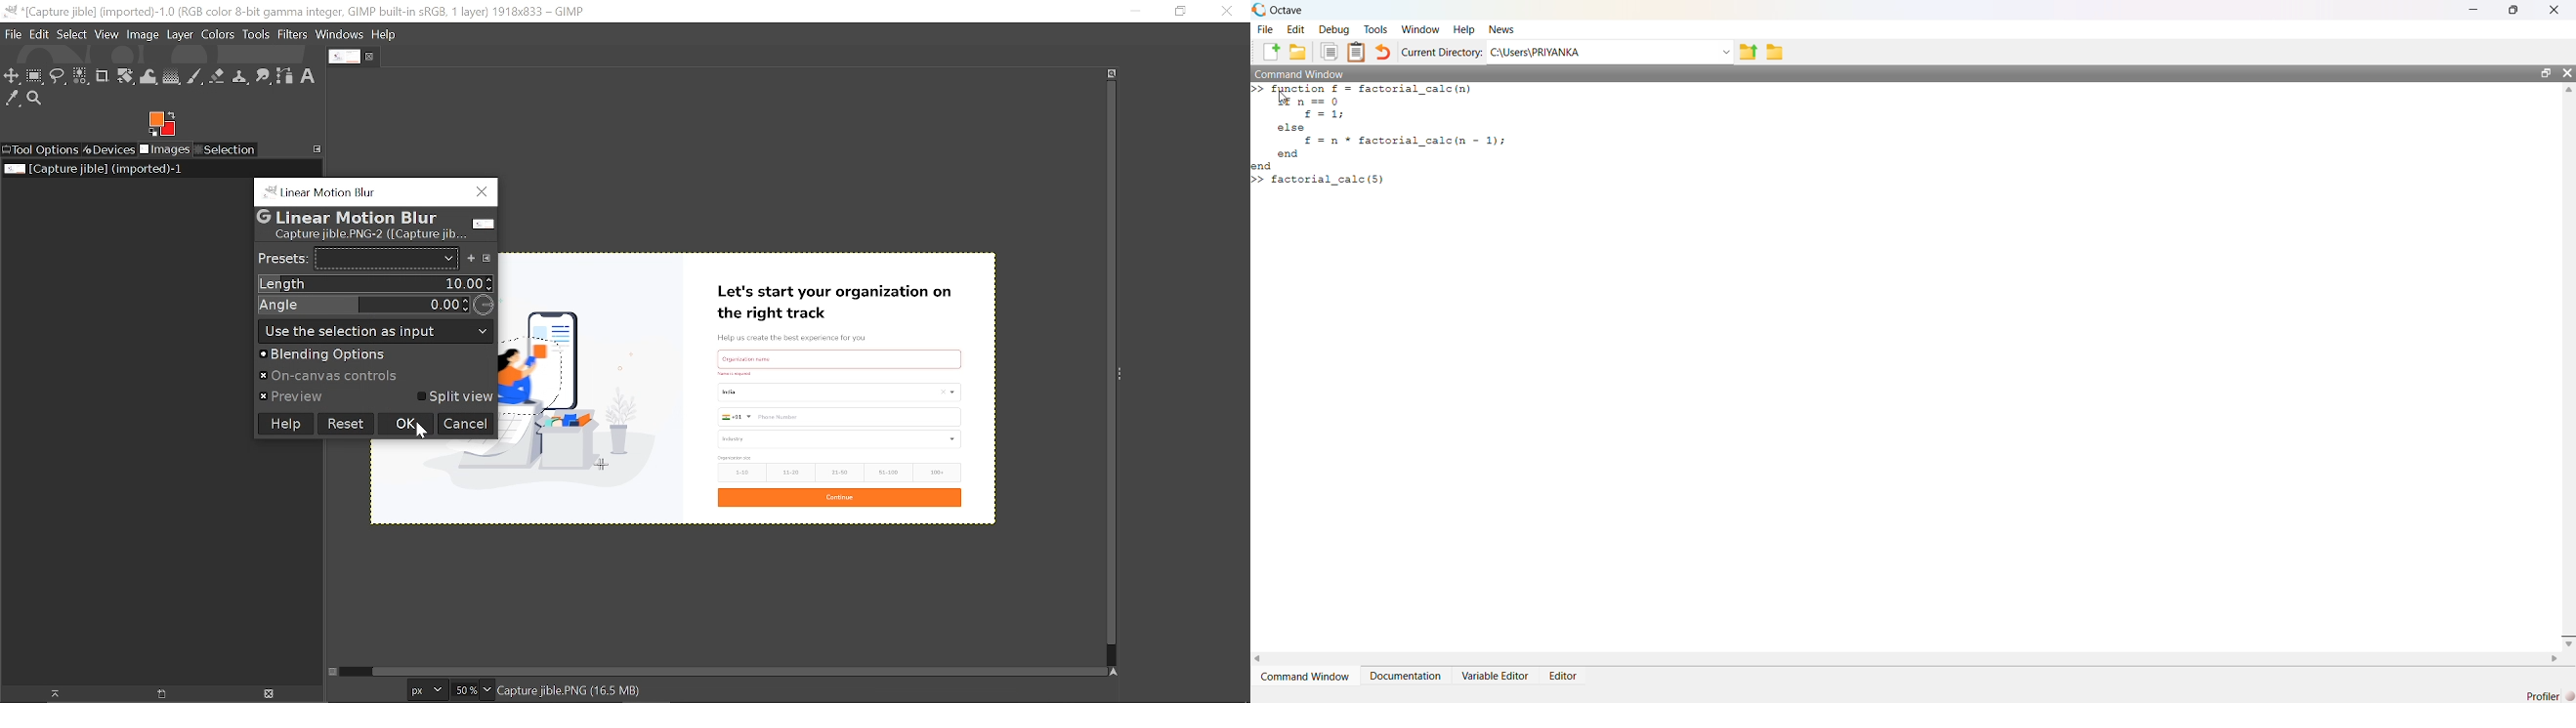 Image resolution: width=2576 pixels, height=728 pixels. I want to click on Current tab, so click(344, 57).